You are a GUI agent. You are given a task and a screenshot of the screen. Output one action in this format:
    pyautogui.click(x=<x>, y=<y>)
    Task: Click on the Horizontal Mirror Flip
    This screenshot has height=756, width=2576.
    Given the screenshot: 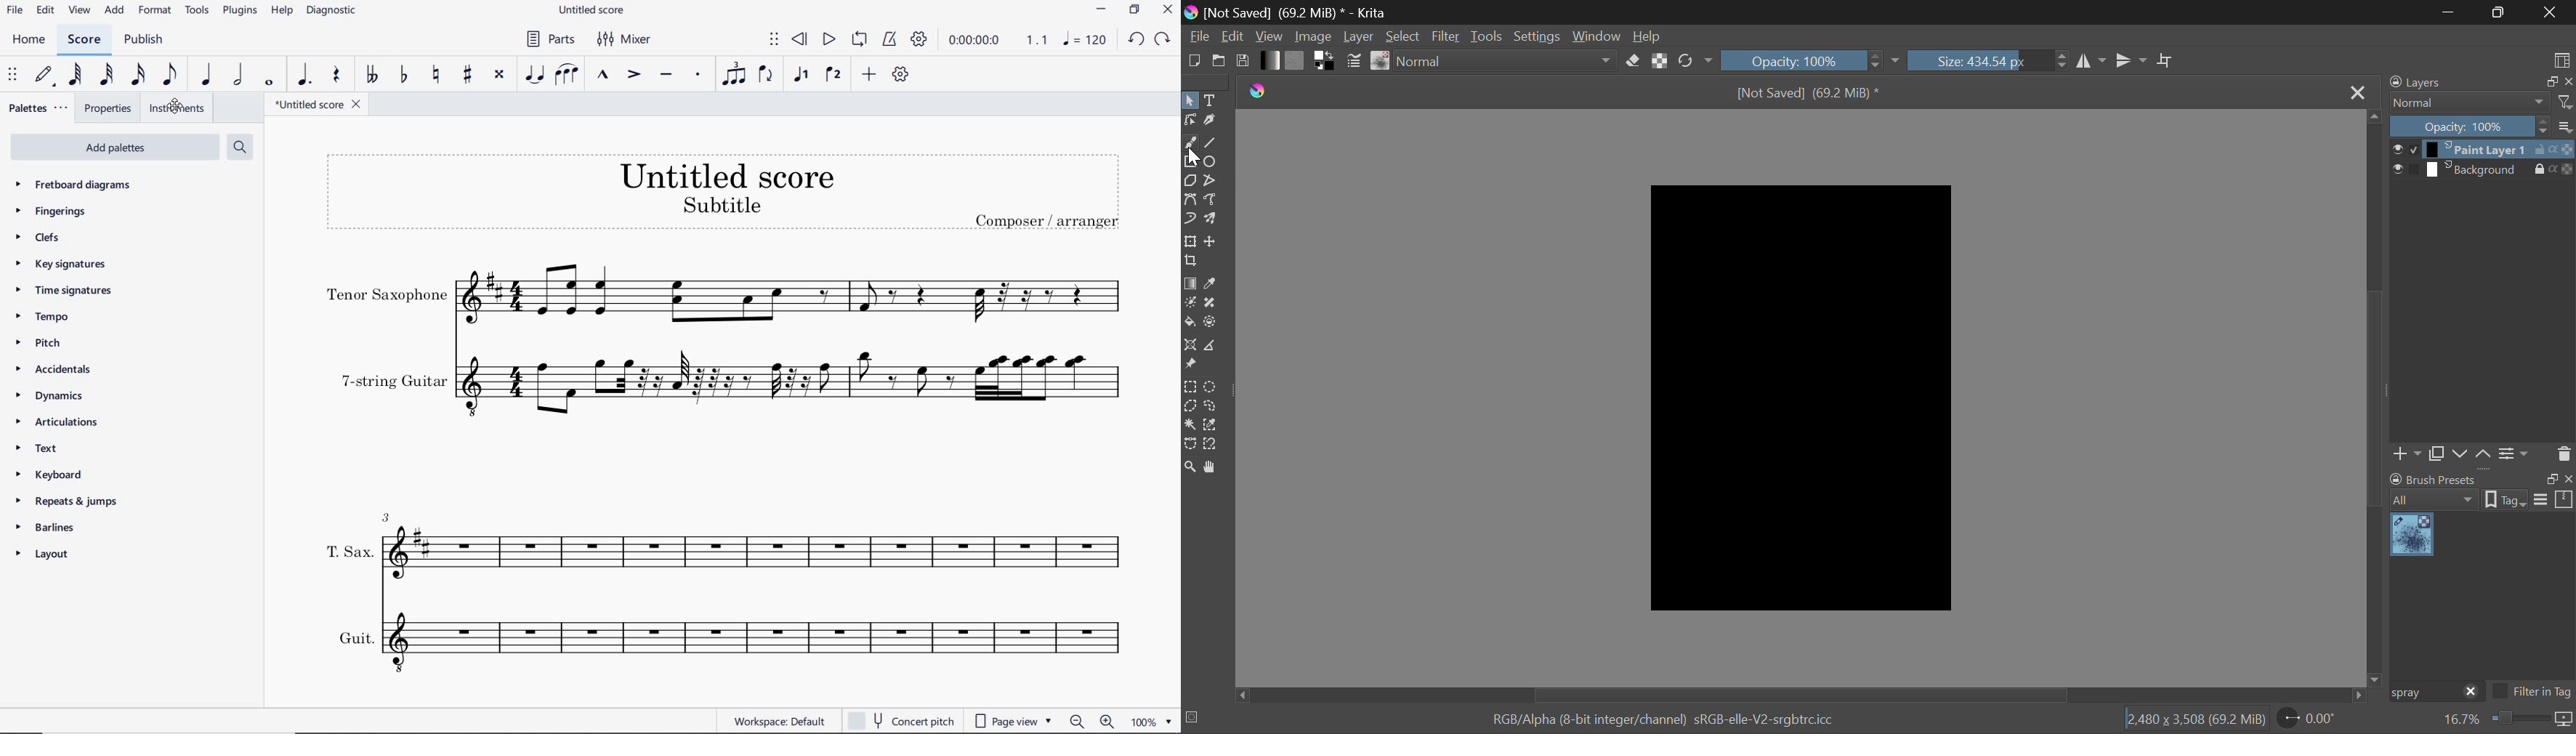 What is the action you would take?
    pyautogui.click(x=2131, y=60)
    